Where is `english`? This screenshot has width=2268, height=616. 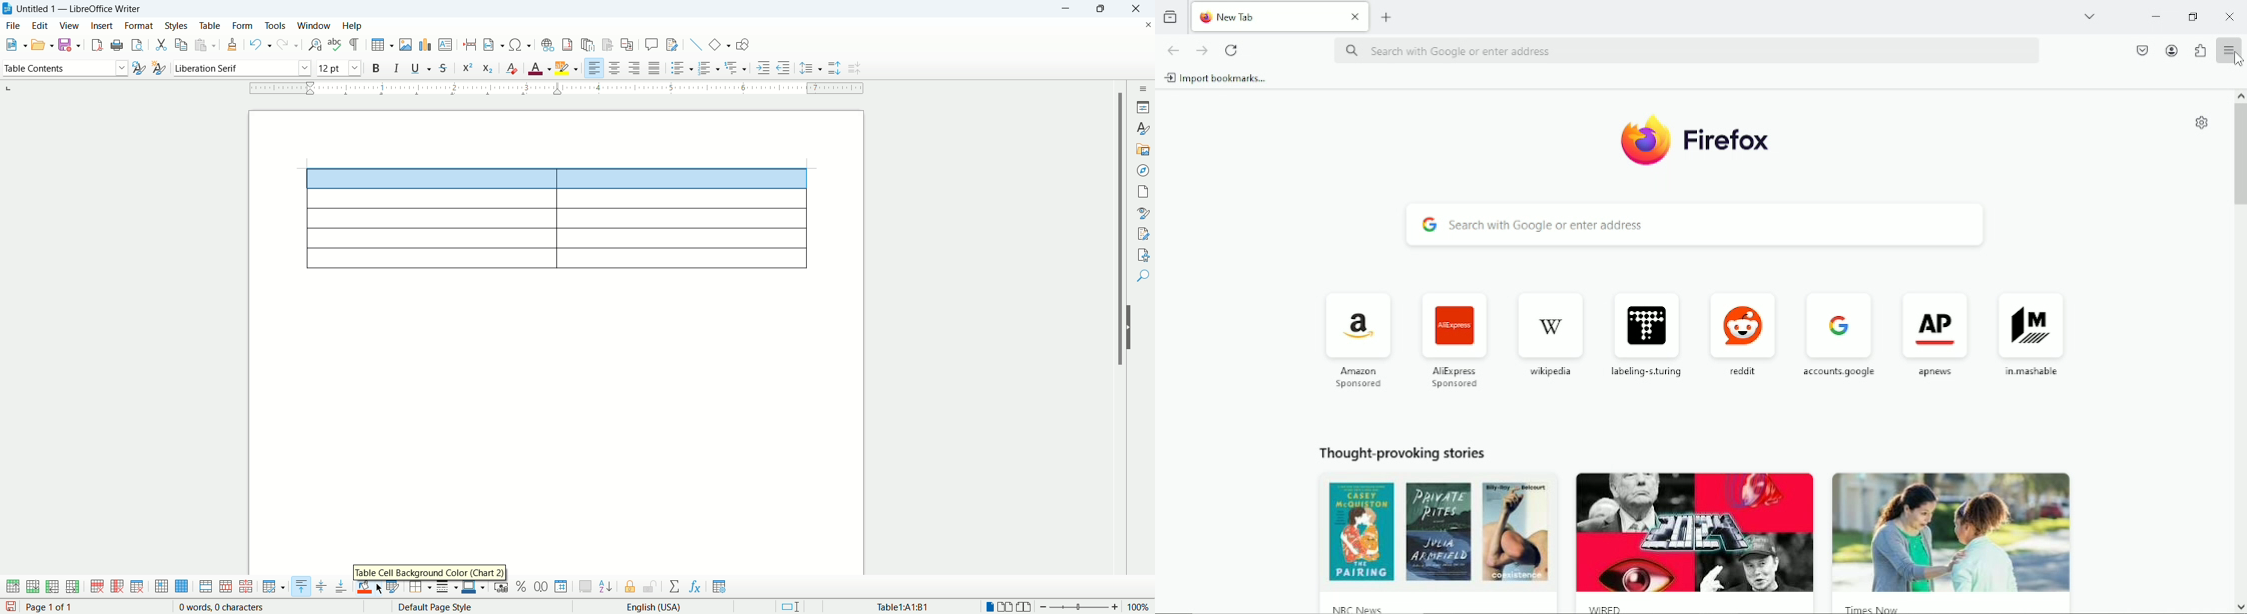
english is located at coordinates (681, 607).